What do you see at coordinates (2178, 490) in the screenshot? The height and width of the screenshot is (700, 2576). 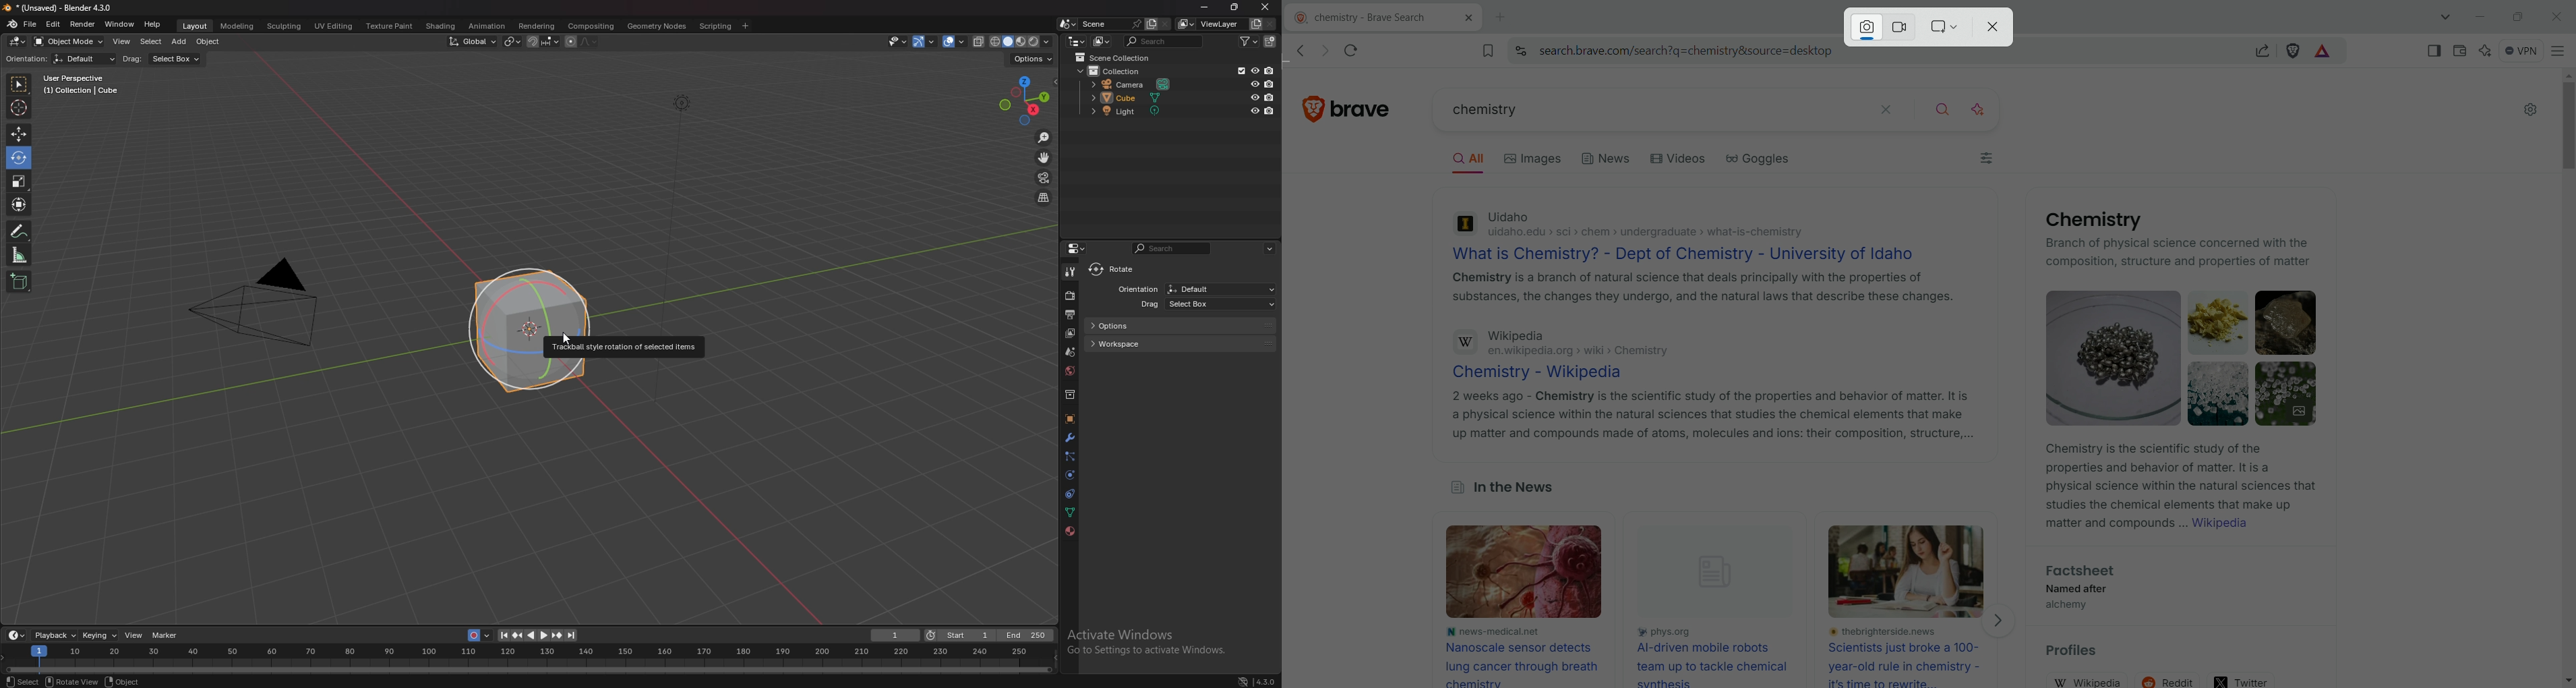 I see `Chemistry is the scientific study of the
properties and behavior of matter. It is a
physical science within the natural sciences that
studies the chemical elements that make up
matter and compounds ... Wikipedia

2 9` at bounding box center [2178, 490].